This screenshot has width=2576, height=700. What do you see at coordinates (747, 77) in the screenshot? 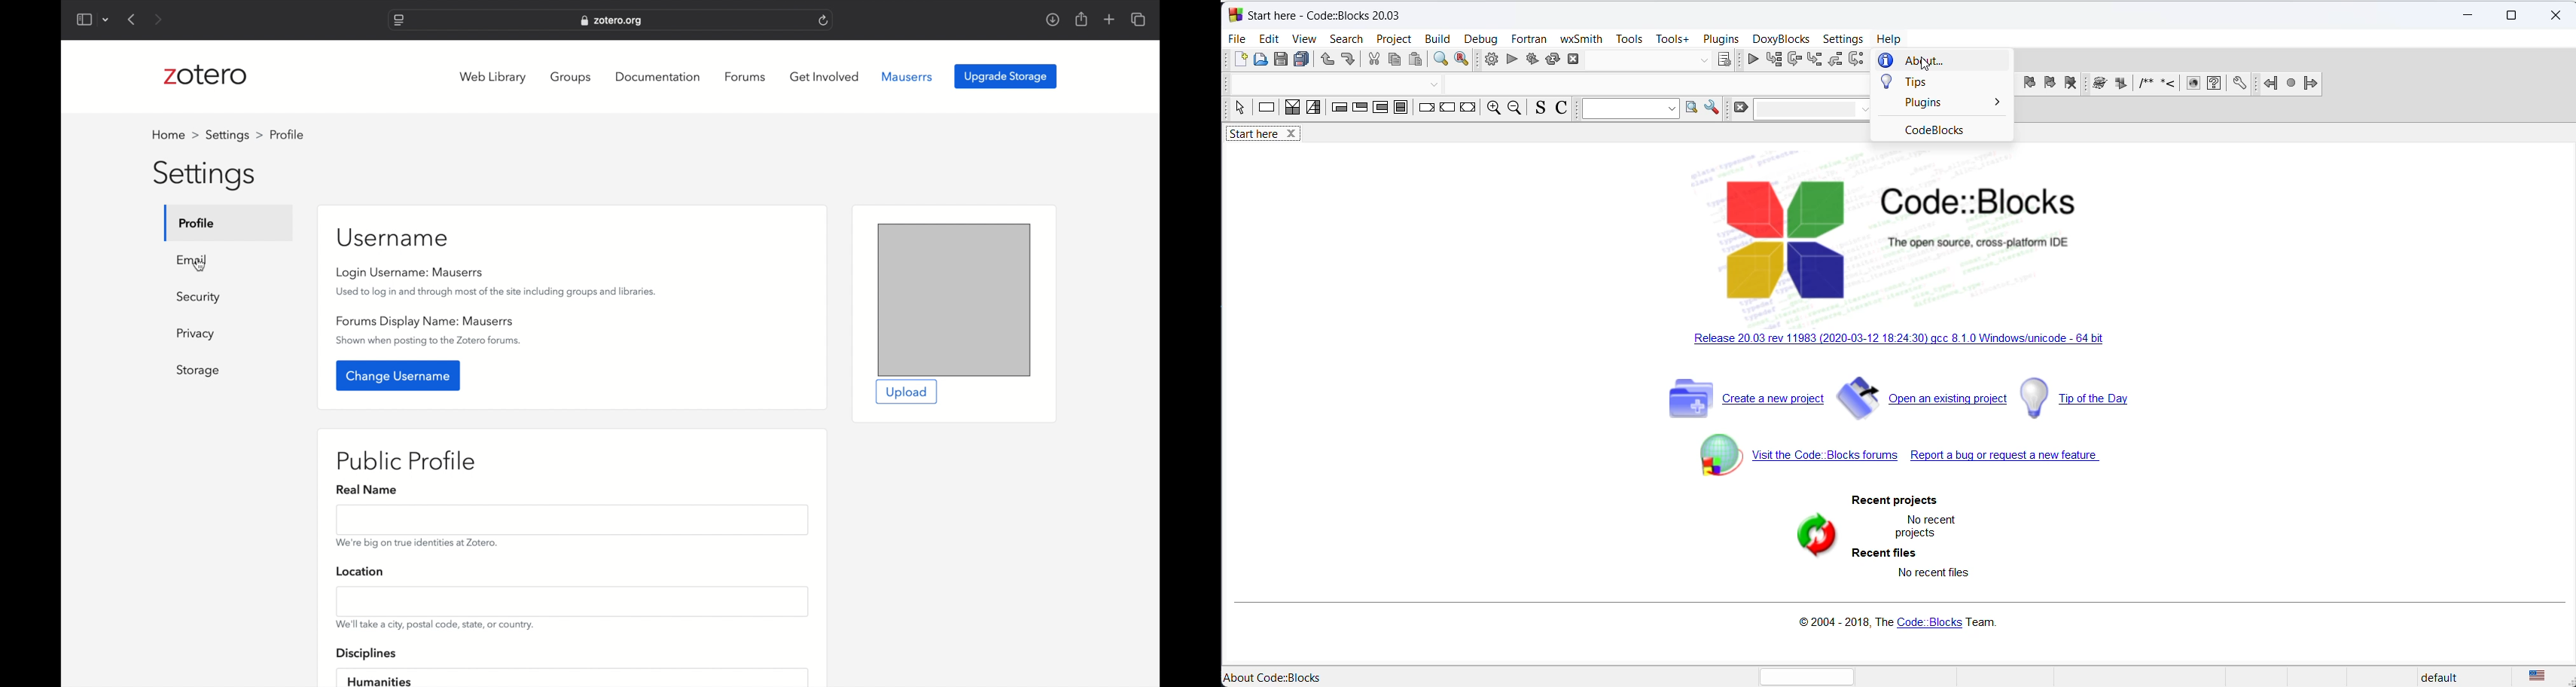
I see `forums` at bounding box center [747, 77].